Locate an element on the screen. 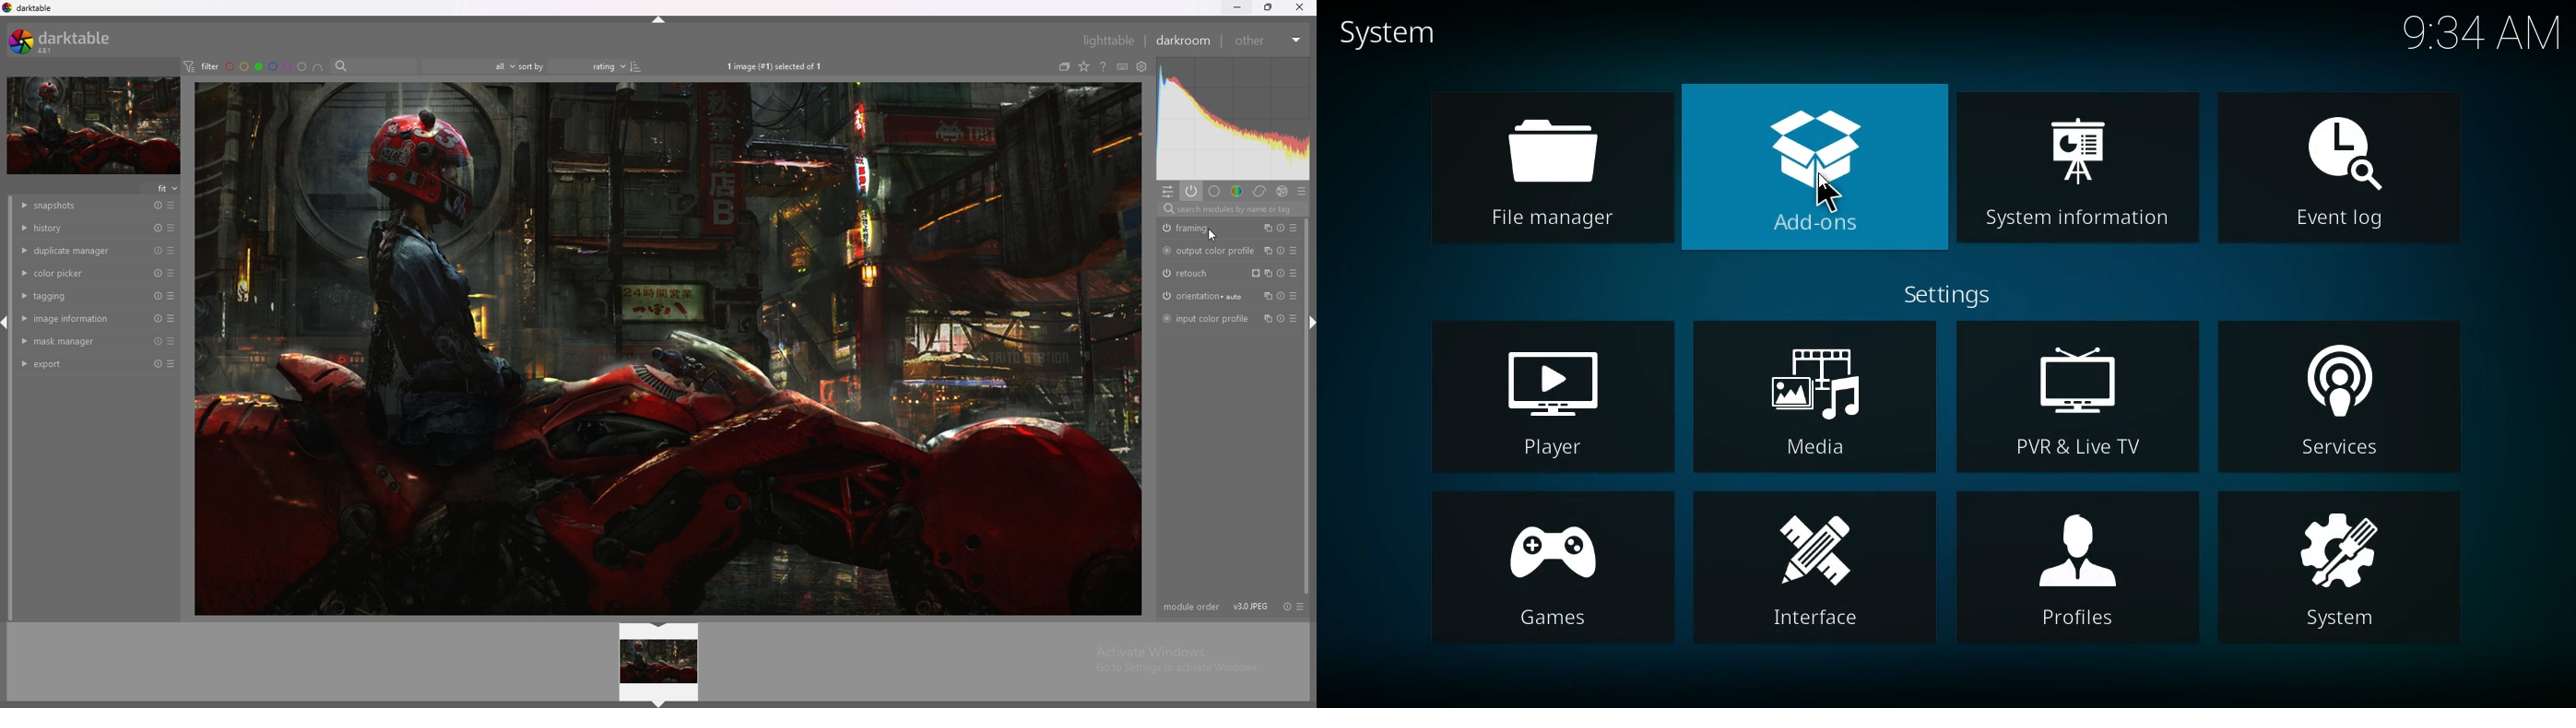  add-ons is located at coordinates (1814, 168).